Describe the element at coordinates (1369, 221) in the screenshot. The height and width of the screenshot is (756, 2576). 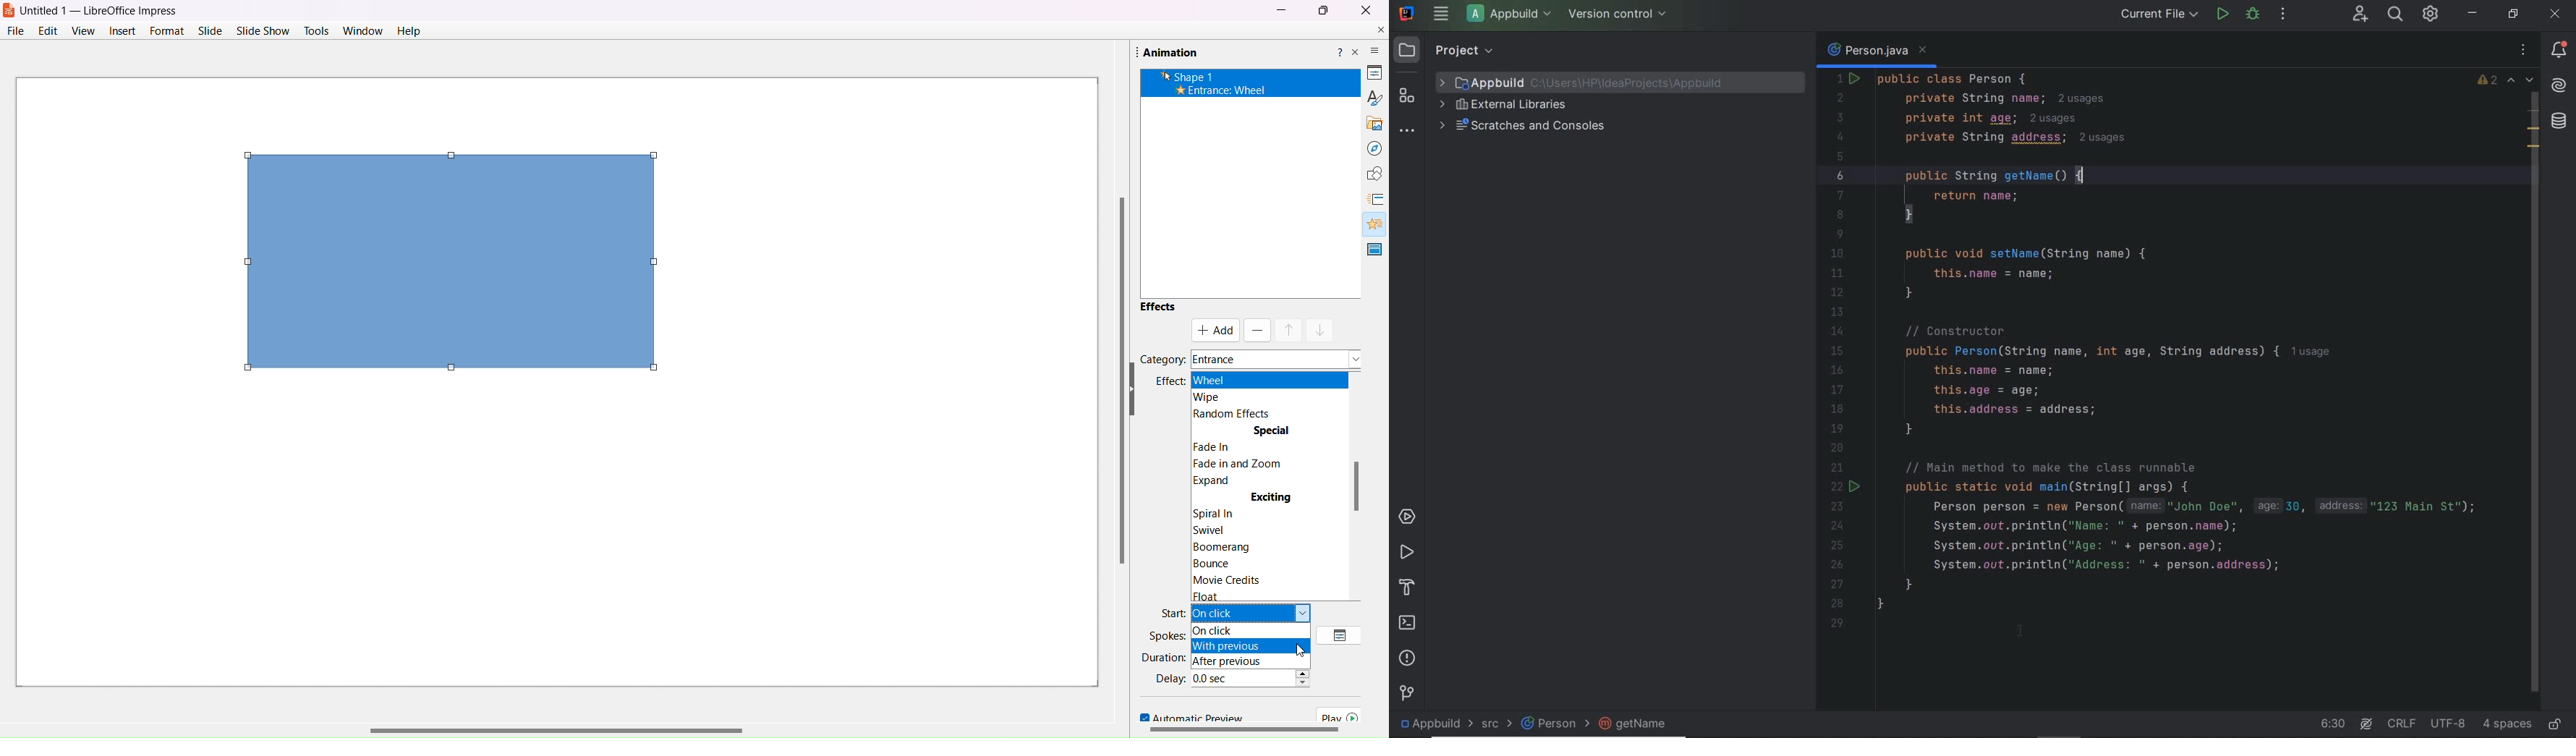
I see `Animations` at that location.